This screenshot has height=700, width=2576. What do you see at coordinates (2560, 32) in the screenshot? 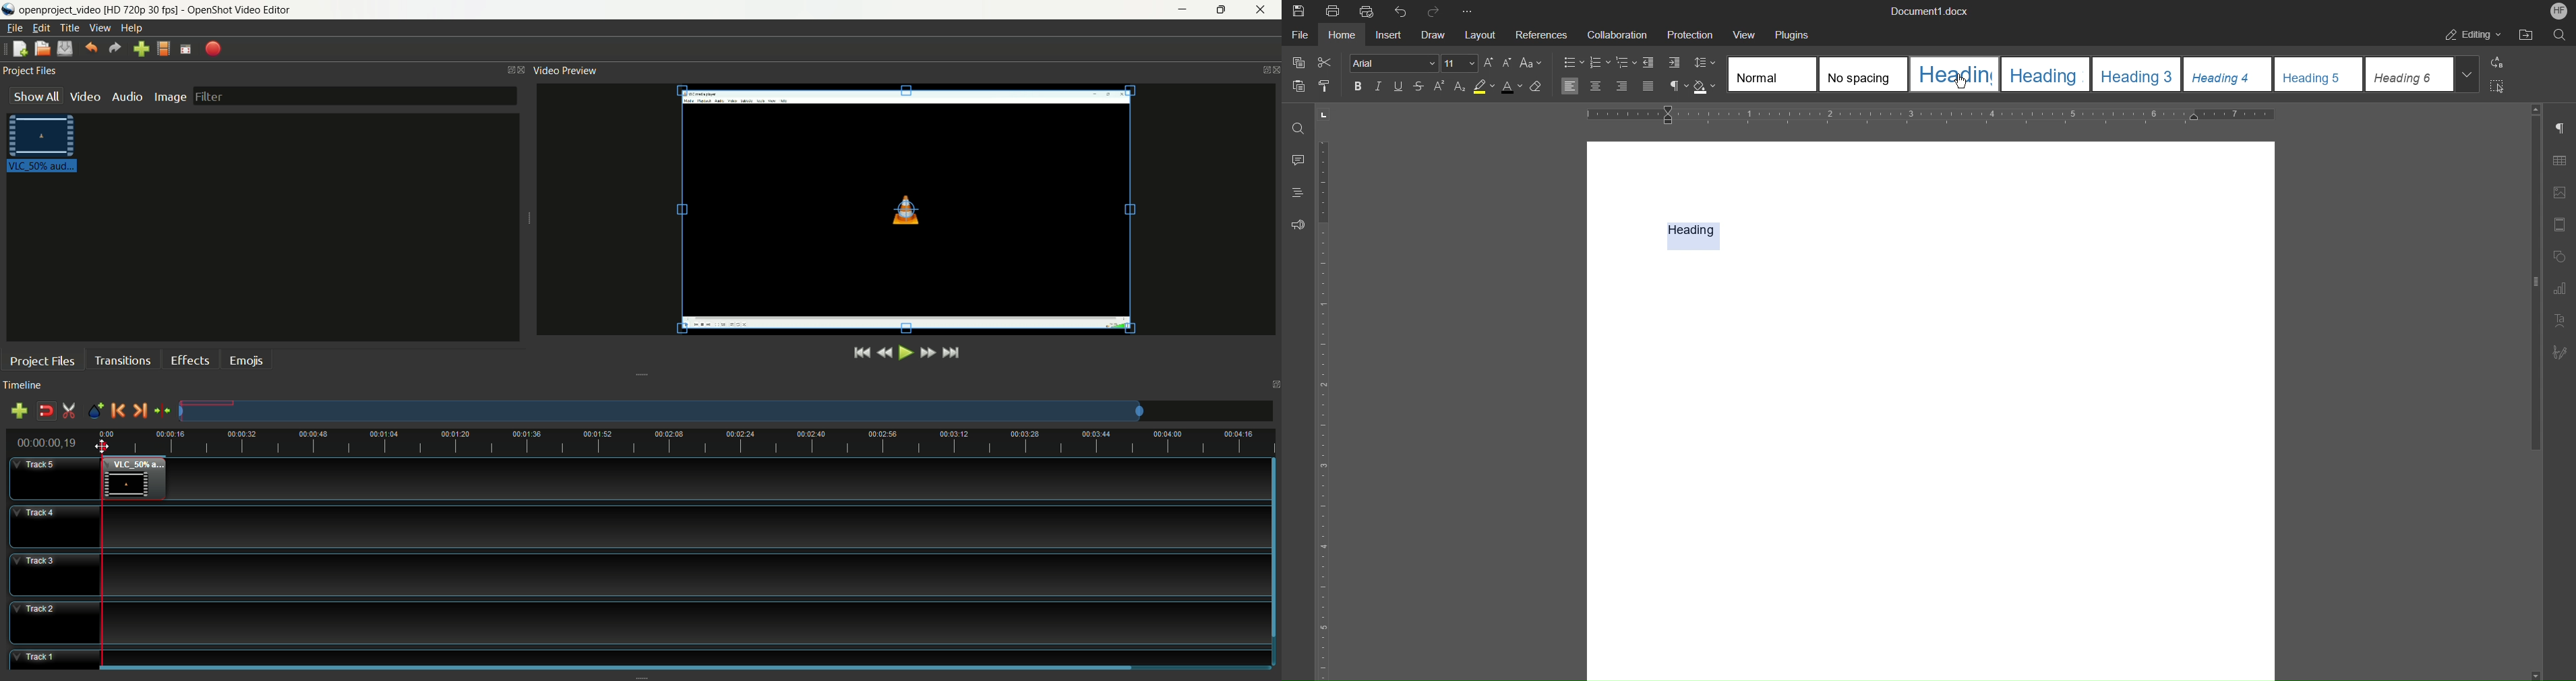
I see `Search` at bounding box center [2560, 32].